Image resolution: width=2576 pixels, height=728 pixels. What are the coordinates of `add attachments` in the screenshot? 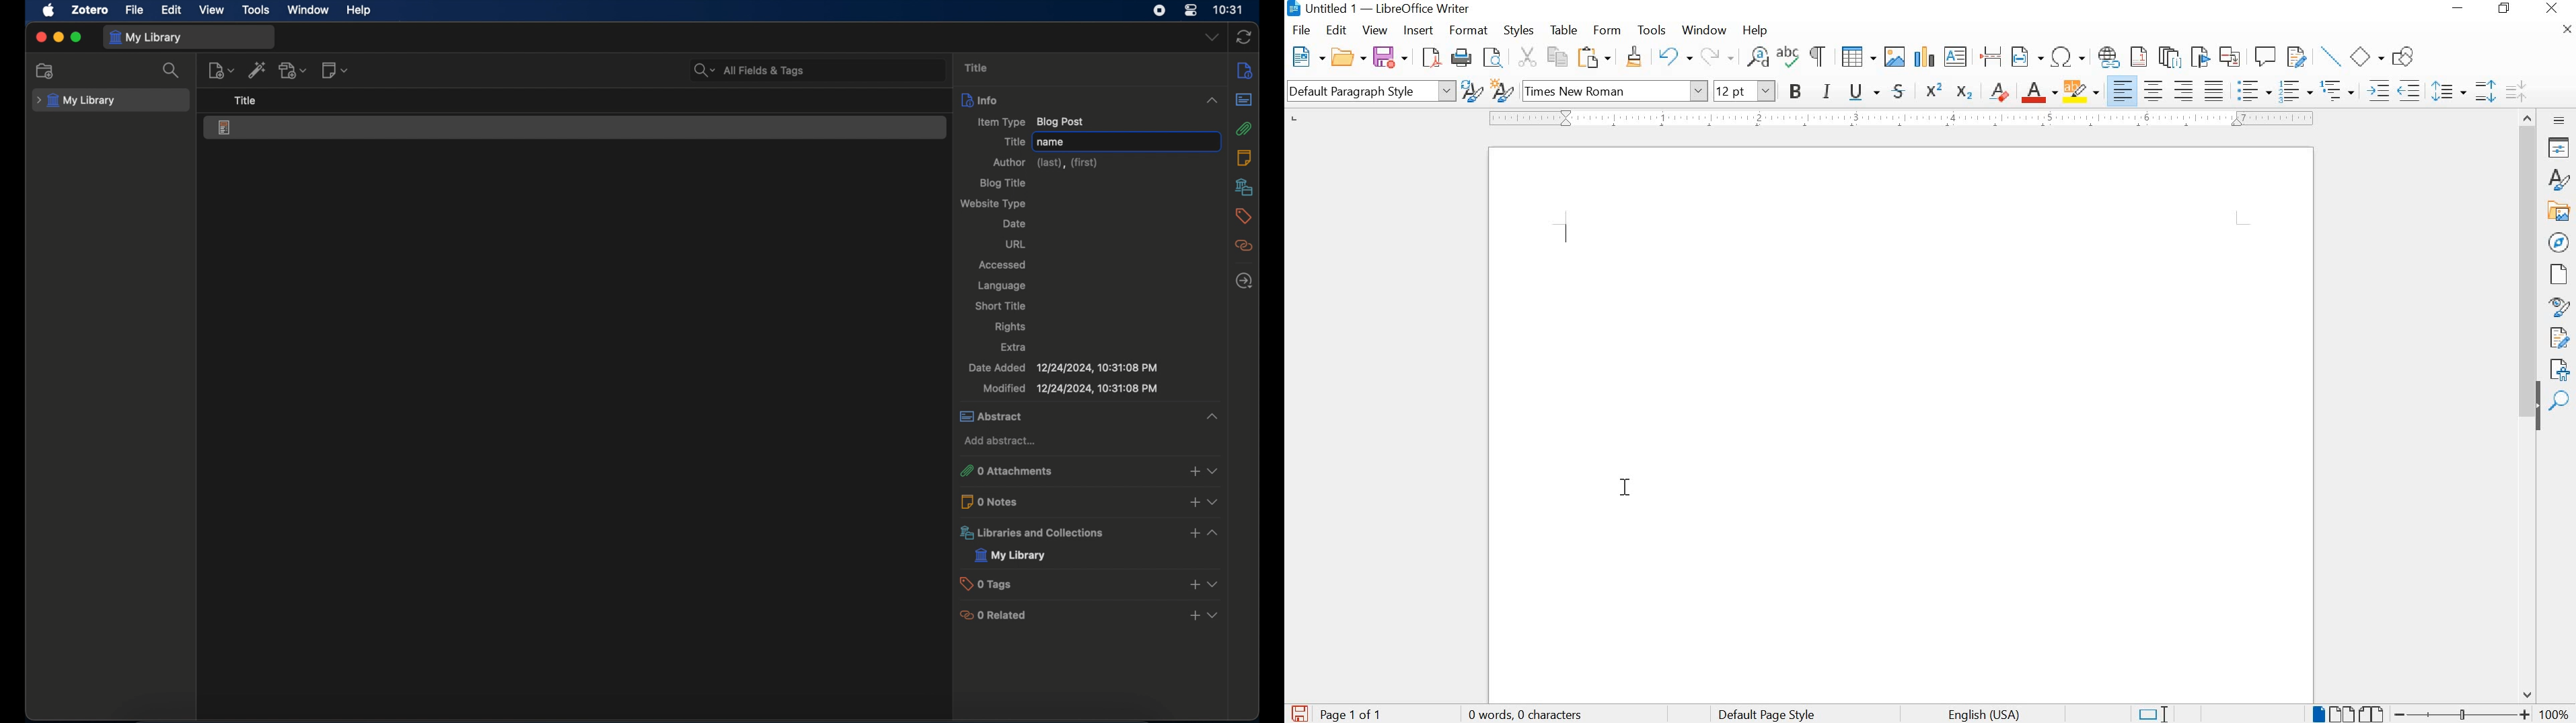 It's located at (294, 70).